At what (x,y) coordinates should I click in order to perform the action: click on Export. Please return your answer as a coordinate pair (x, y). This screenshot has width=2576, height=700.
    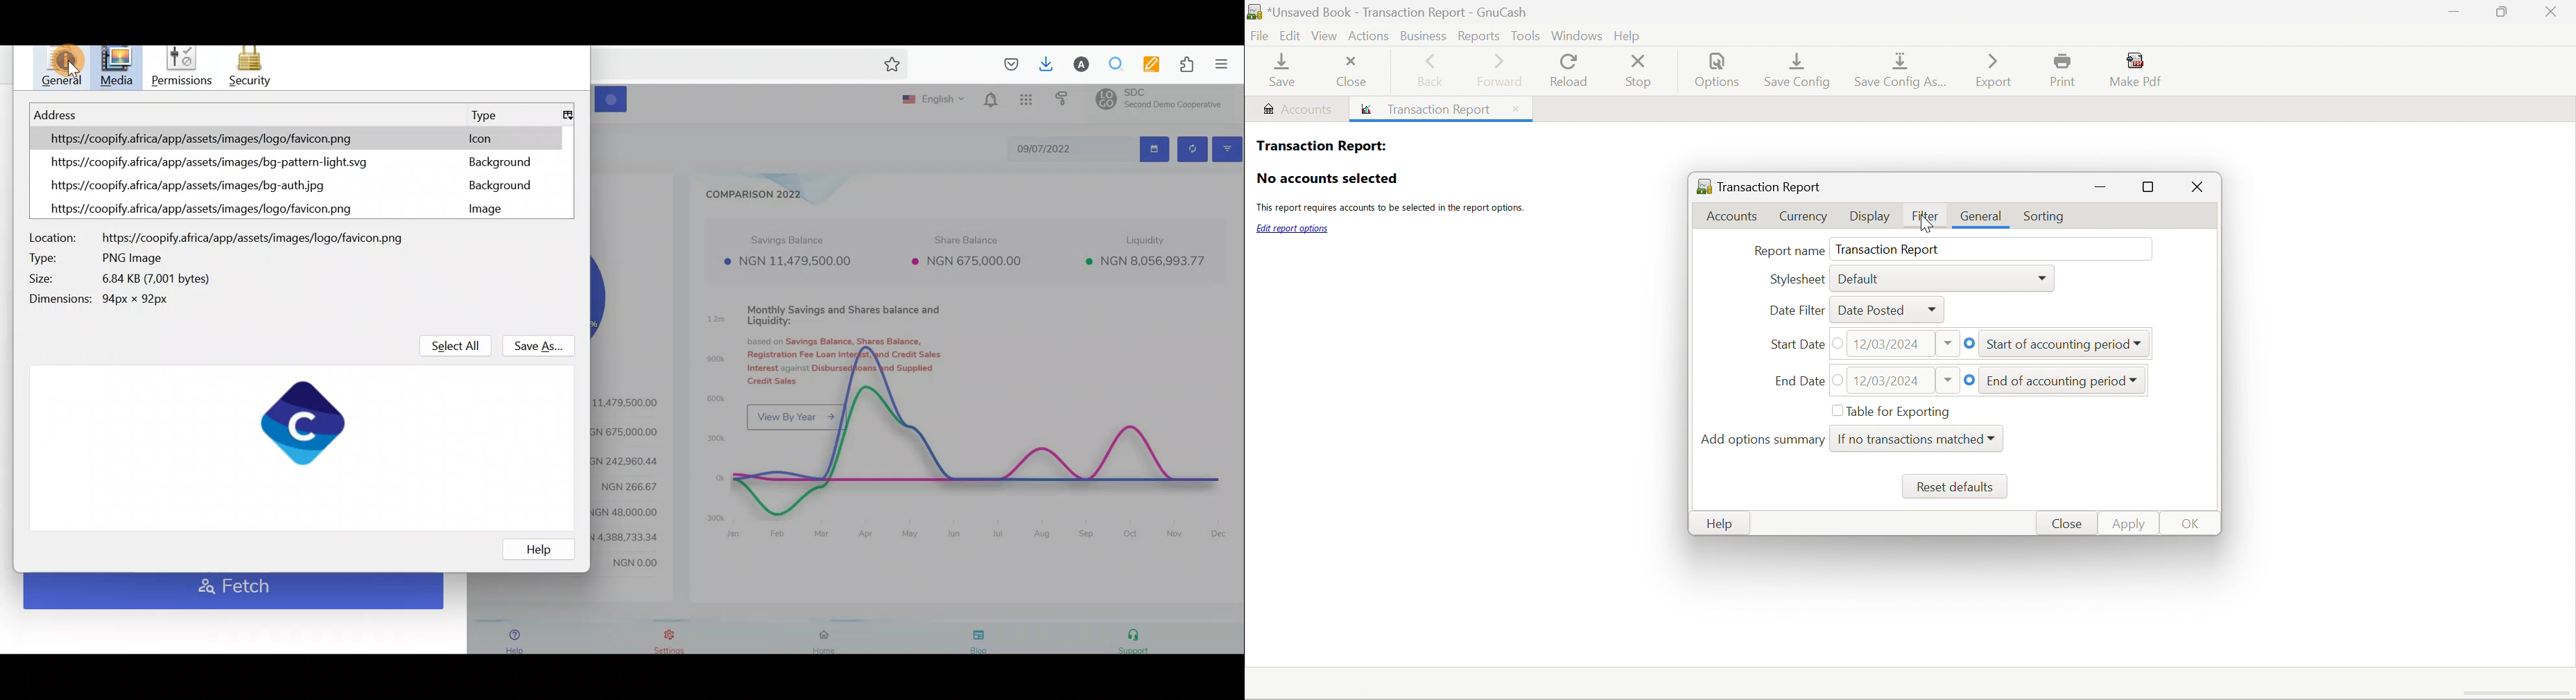
    Looking at the image, I should click on (1992, 69).